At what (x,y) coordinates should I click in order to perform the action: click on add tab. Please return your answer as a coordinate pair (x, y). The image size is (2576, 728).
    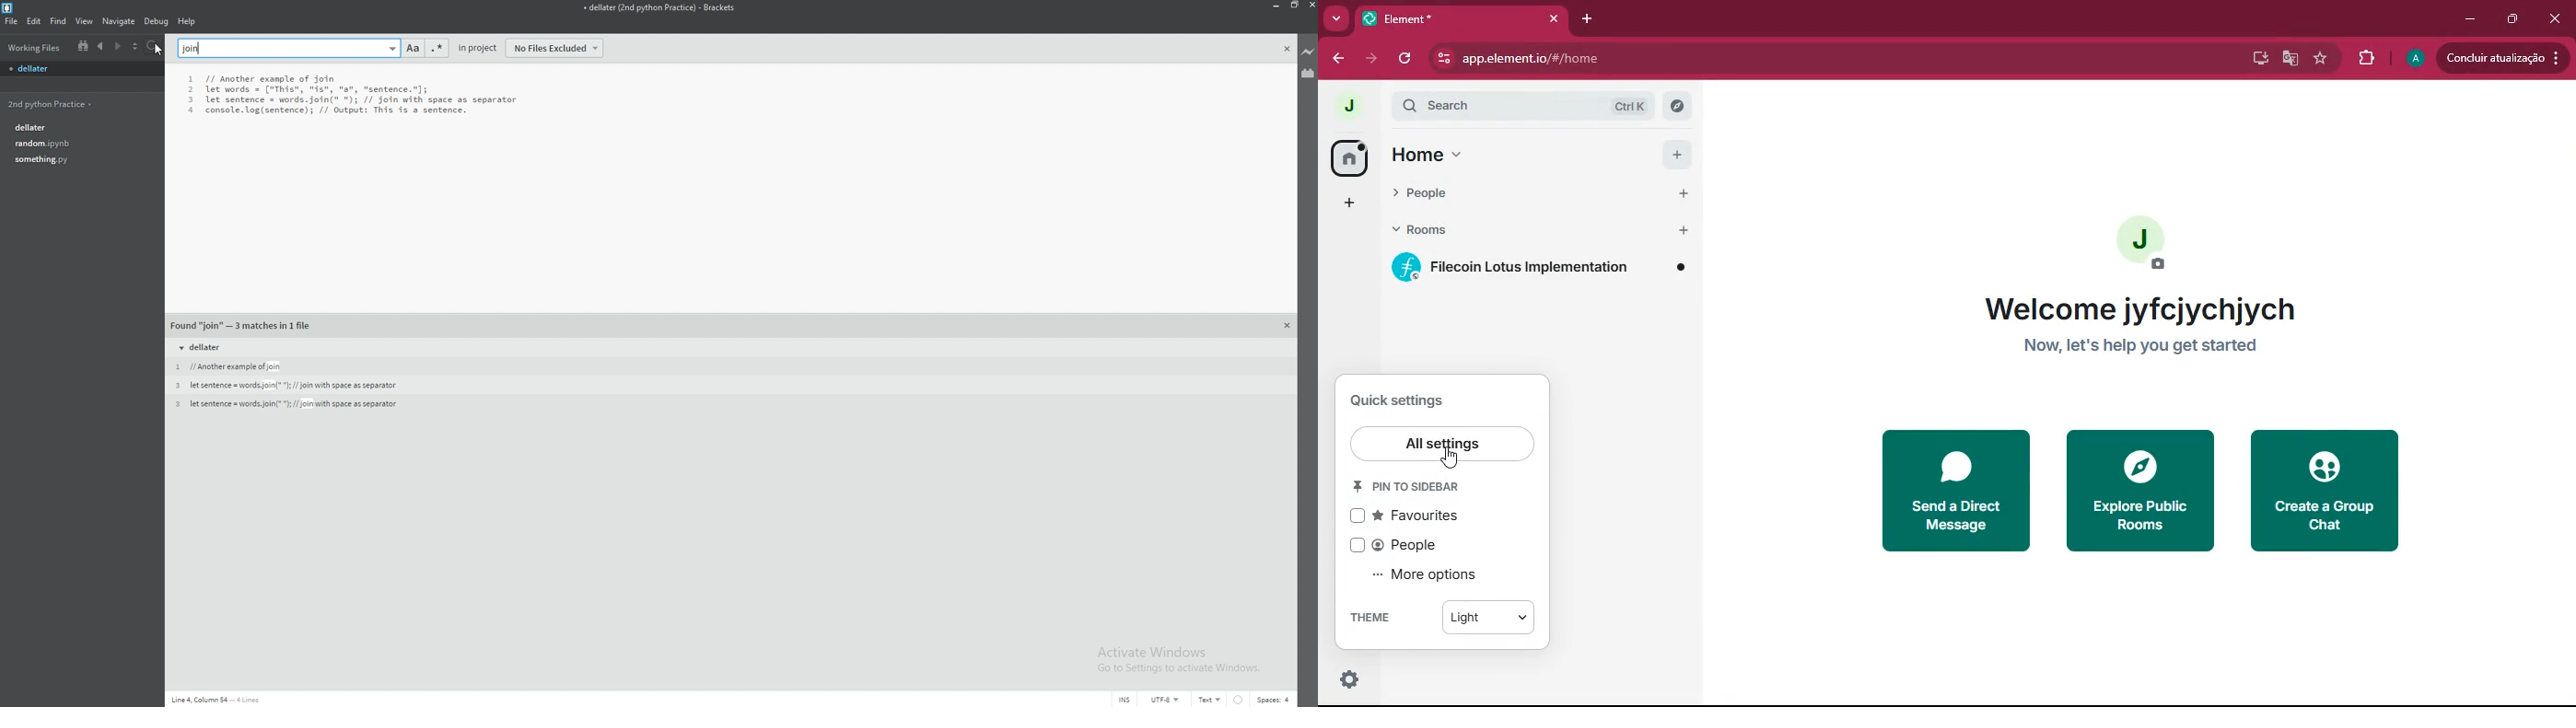
    Looking at the image, I should click on (1589, 19).